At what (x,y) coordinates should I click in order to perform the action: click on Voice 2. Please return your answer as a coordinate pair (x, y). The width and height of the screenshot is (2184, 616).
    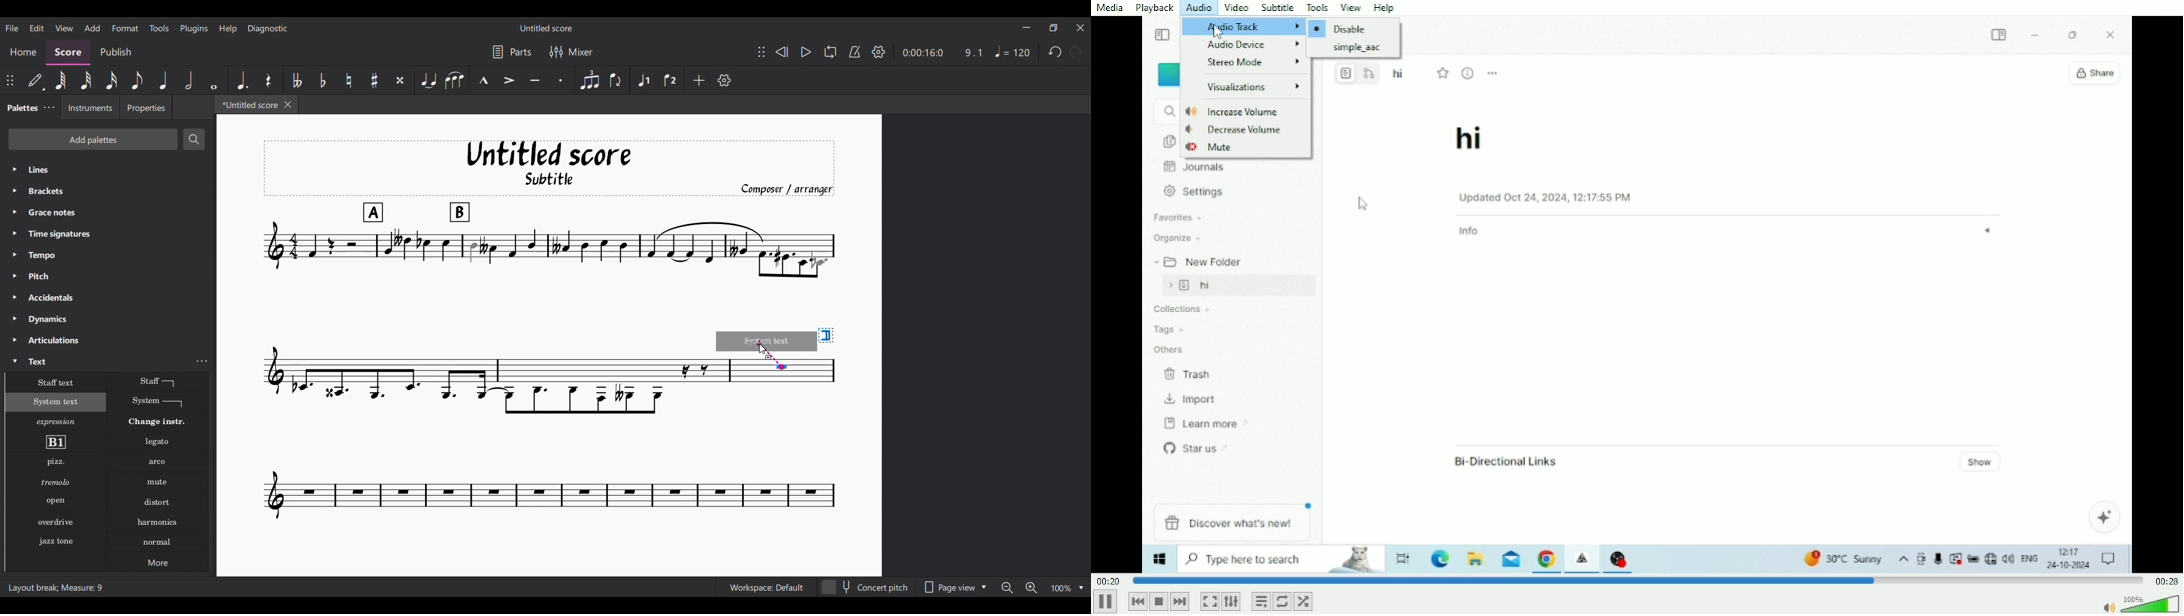
    Looking at the image, I should click on (671, 80).